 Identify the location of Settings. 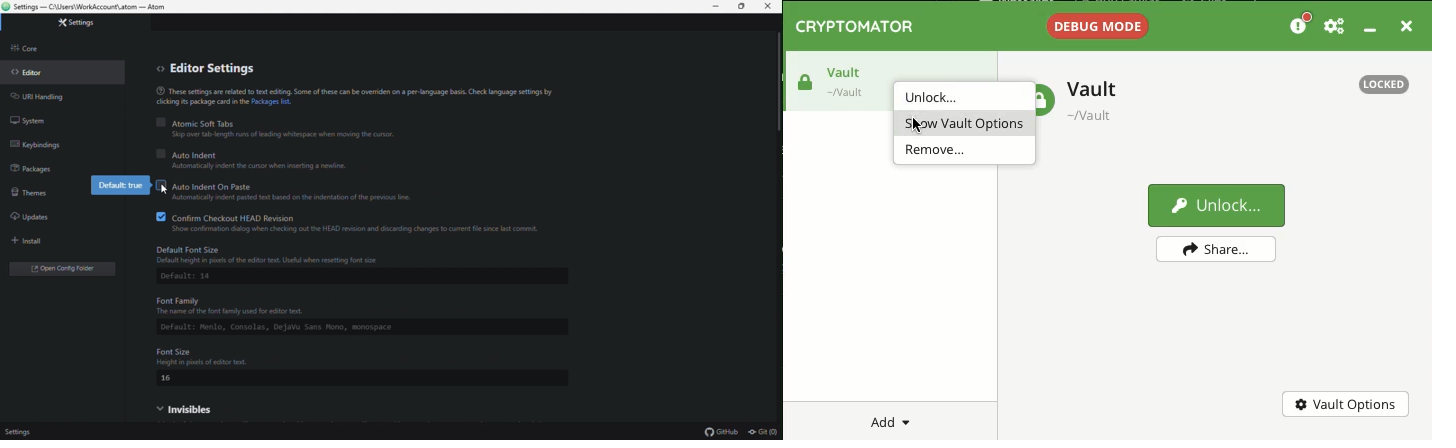
(95, 26).